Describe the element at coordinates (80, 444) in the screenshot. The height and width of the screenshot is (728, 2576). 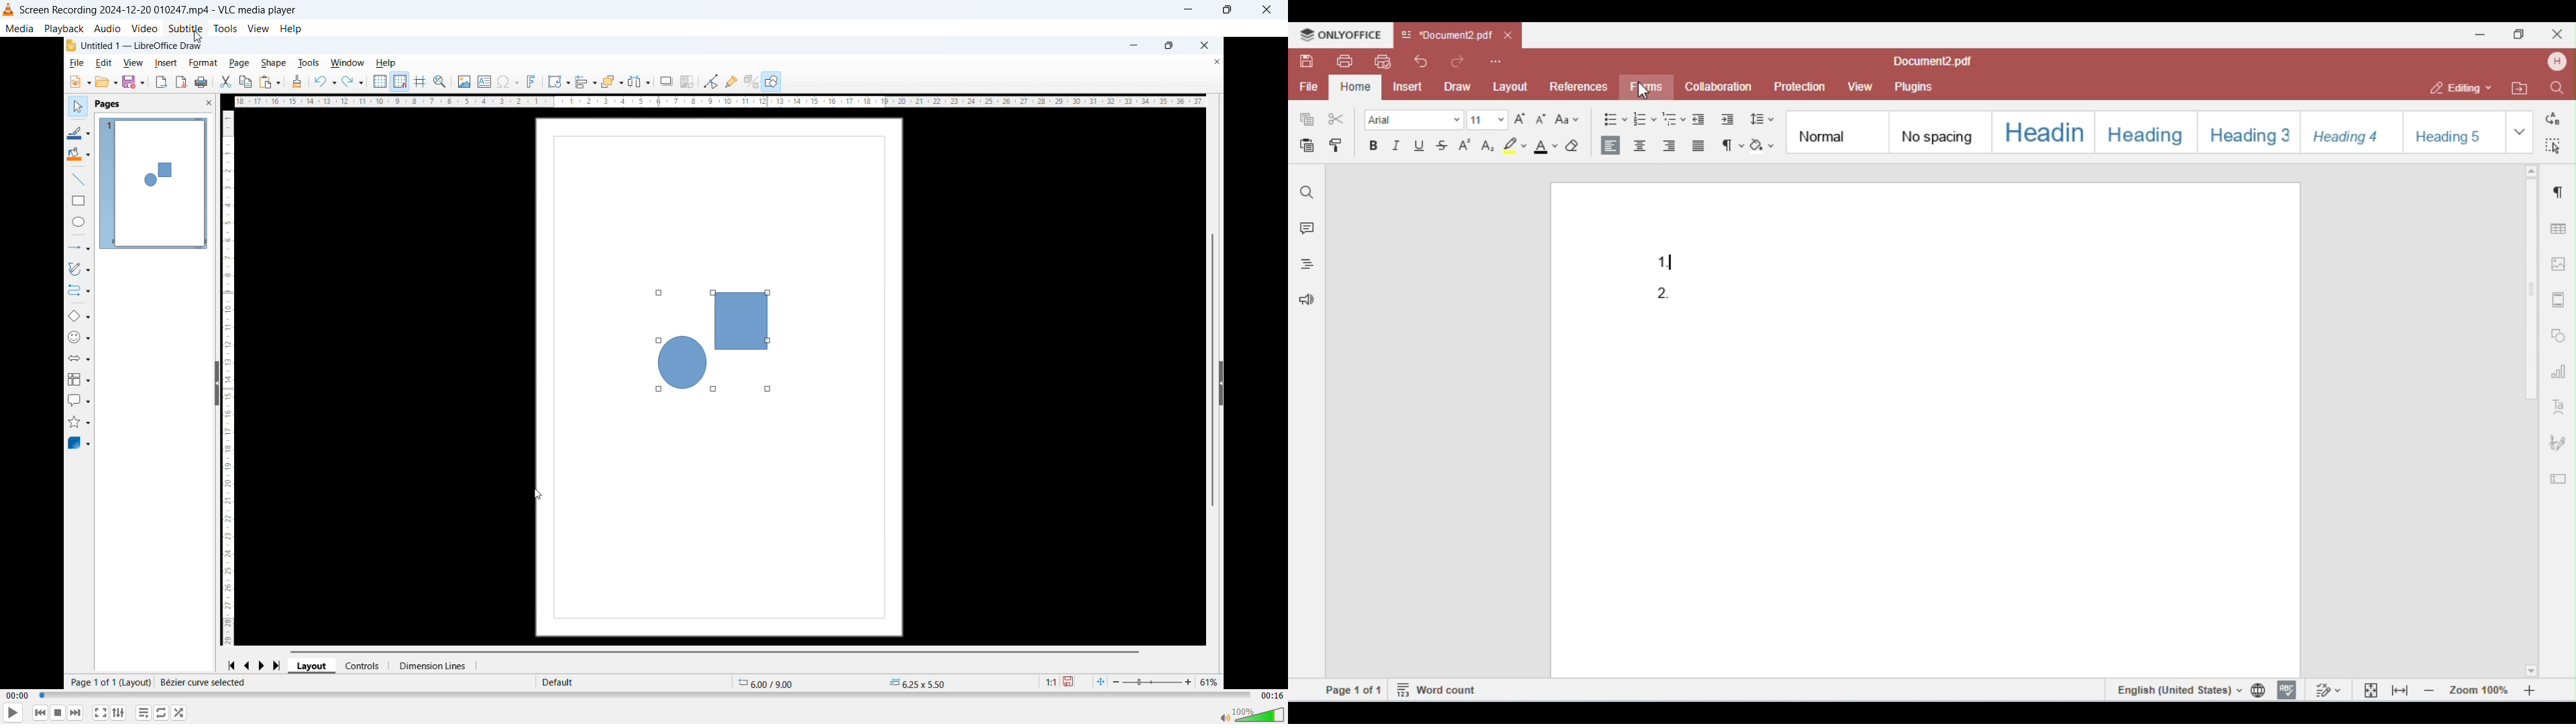
I see `3d object` at that location.